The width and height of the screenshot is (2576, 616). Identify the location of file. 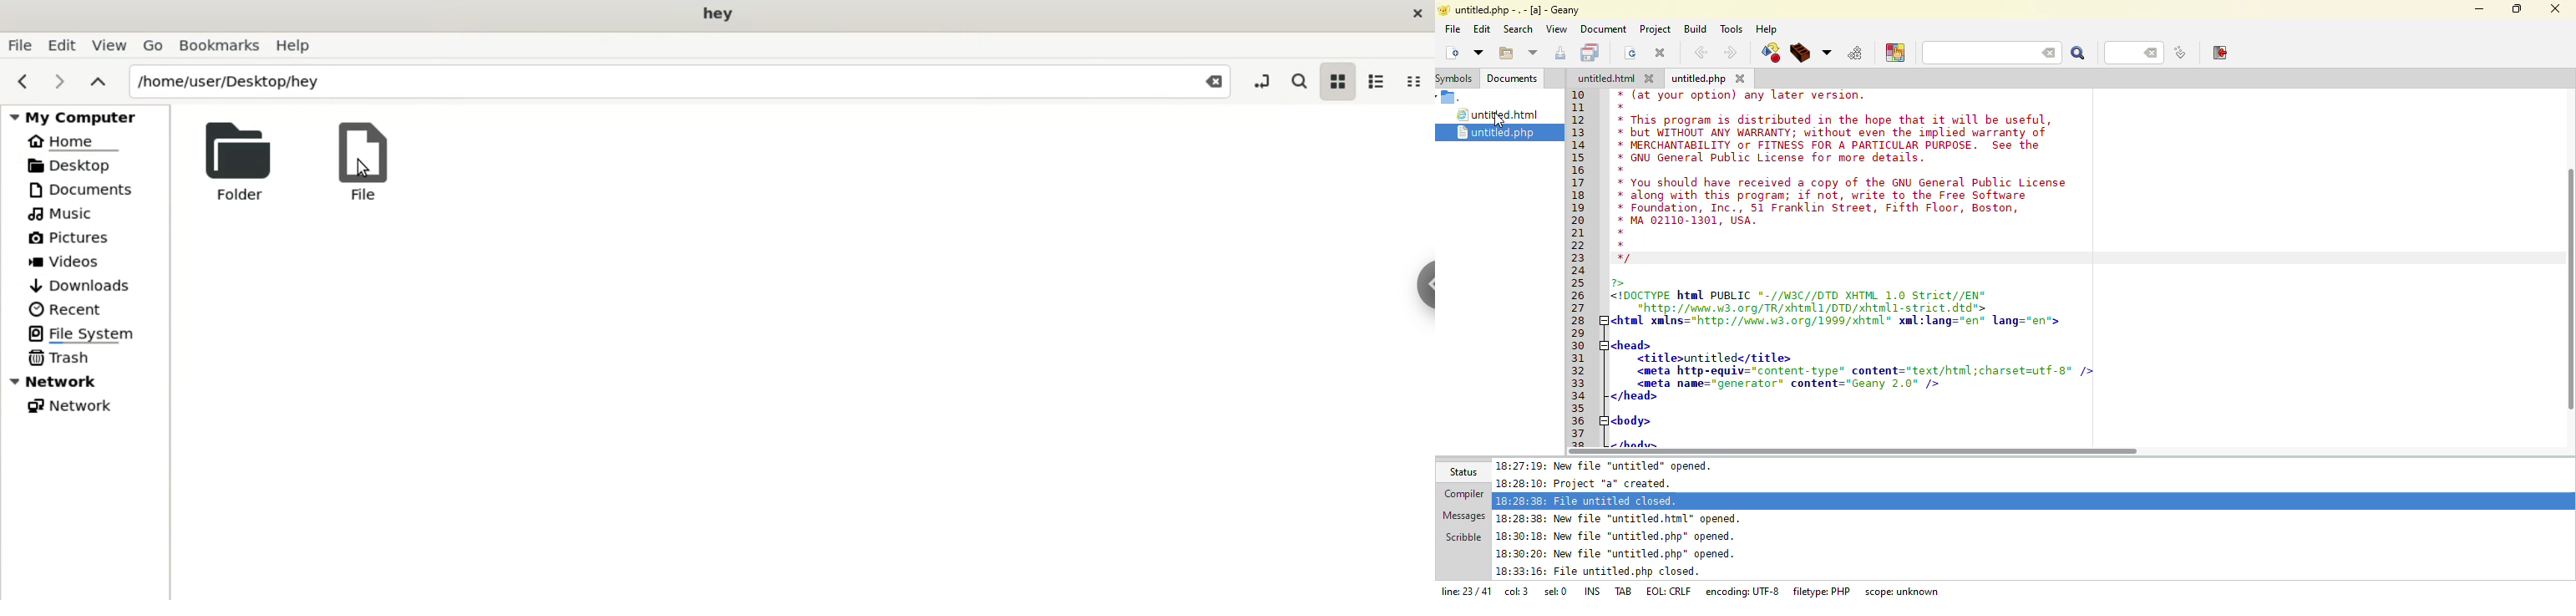
(360, 162).